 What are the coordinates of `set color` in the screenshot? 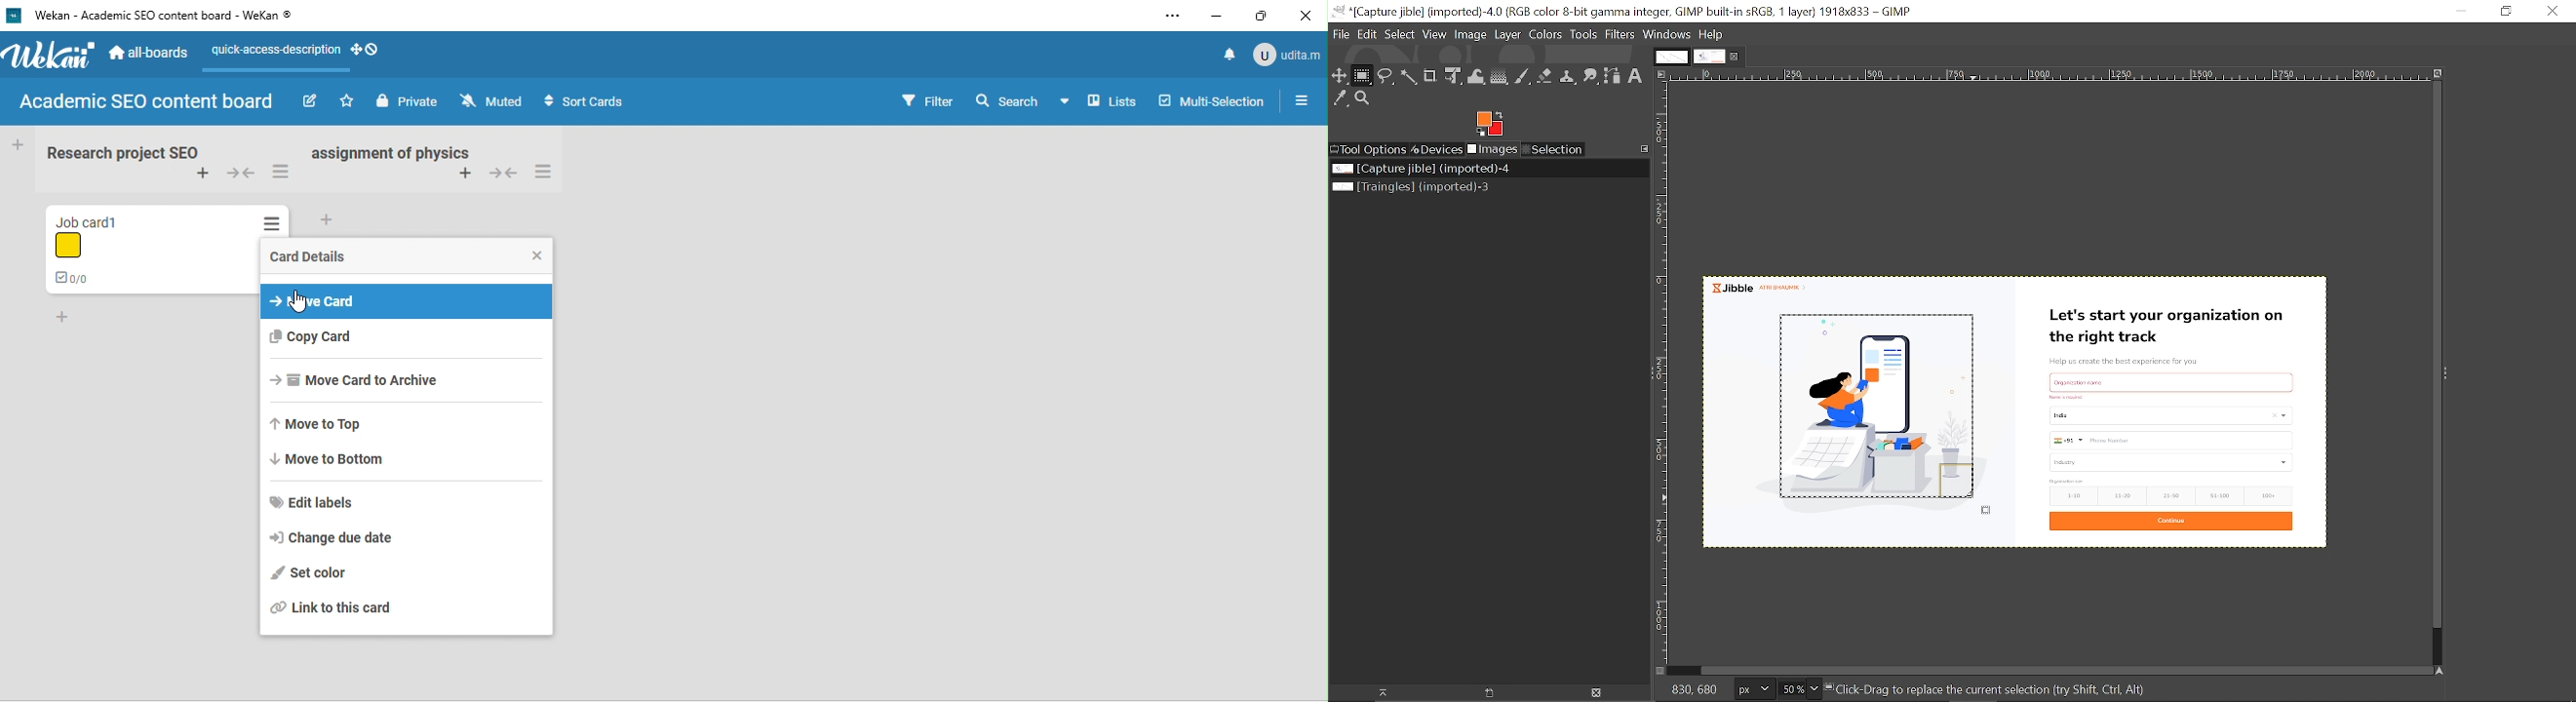 It's located at (343, 572).